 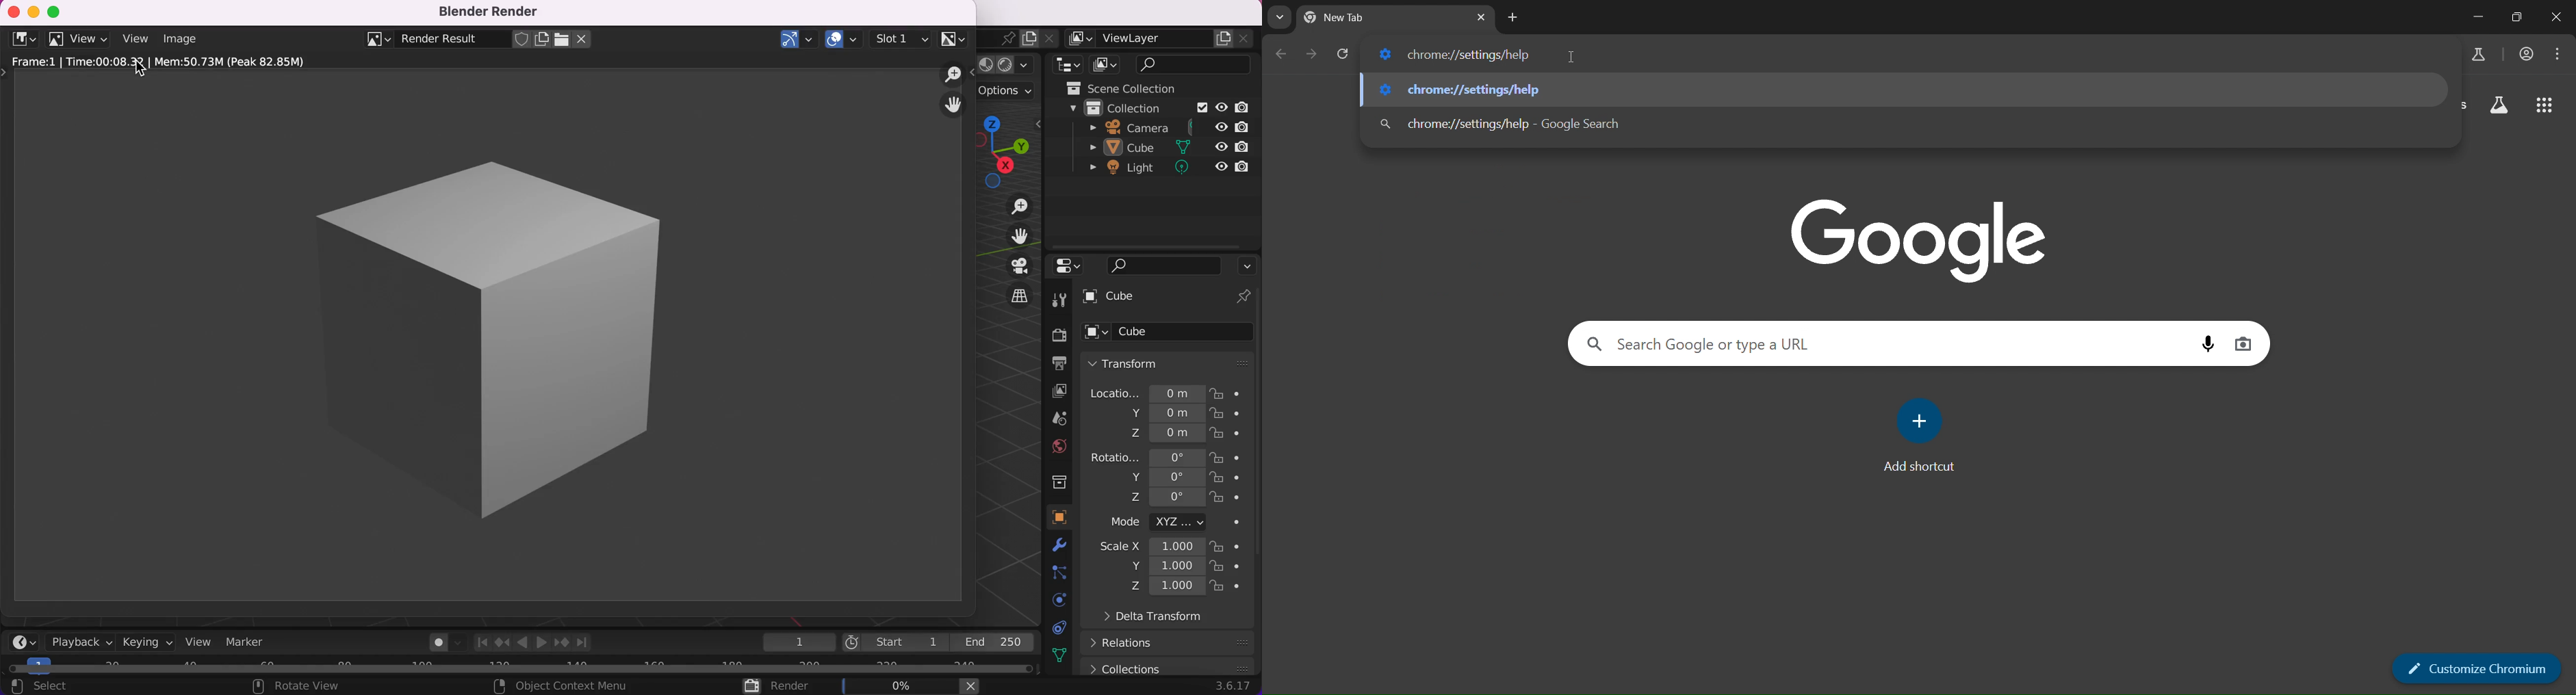 What do you see at coordinates (1168, 524) in the screenshot?
I see `mode xyz...` at bounding box center [1168, 524].